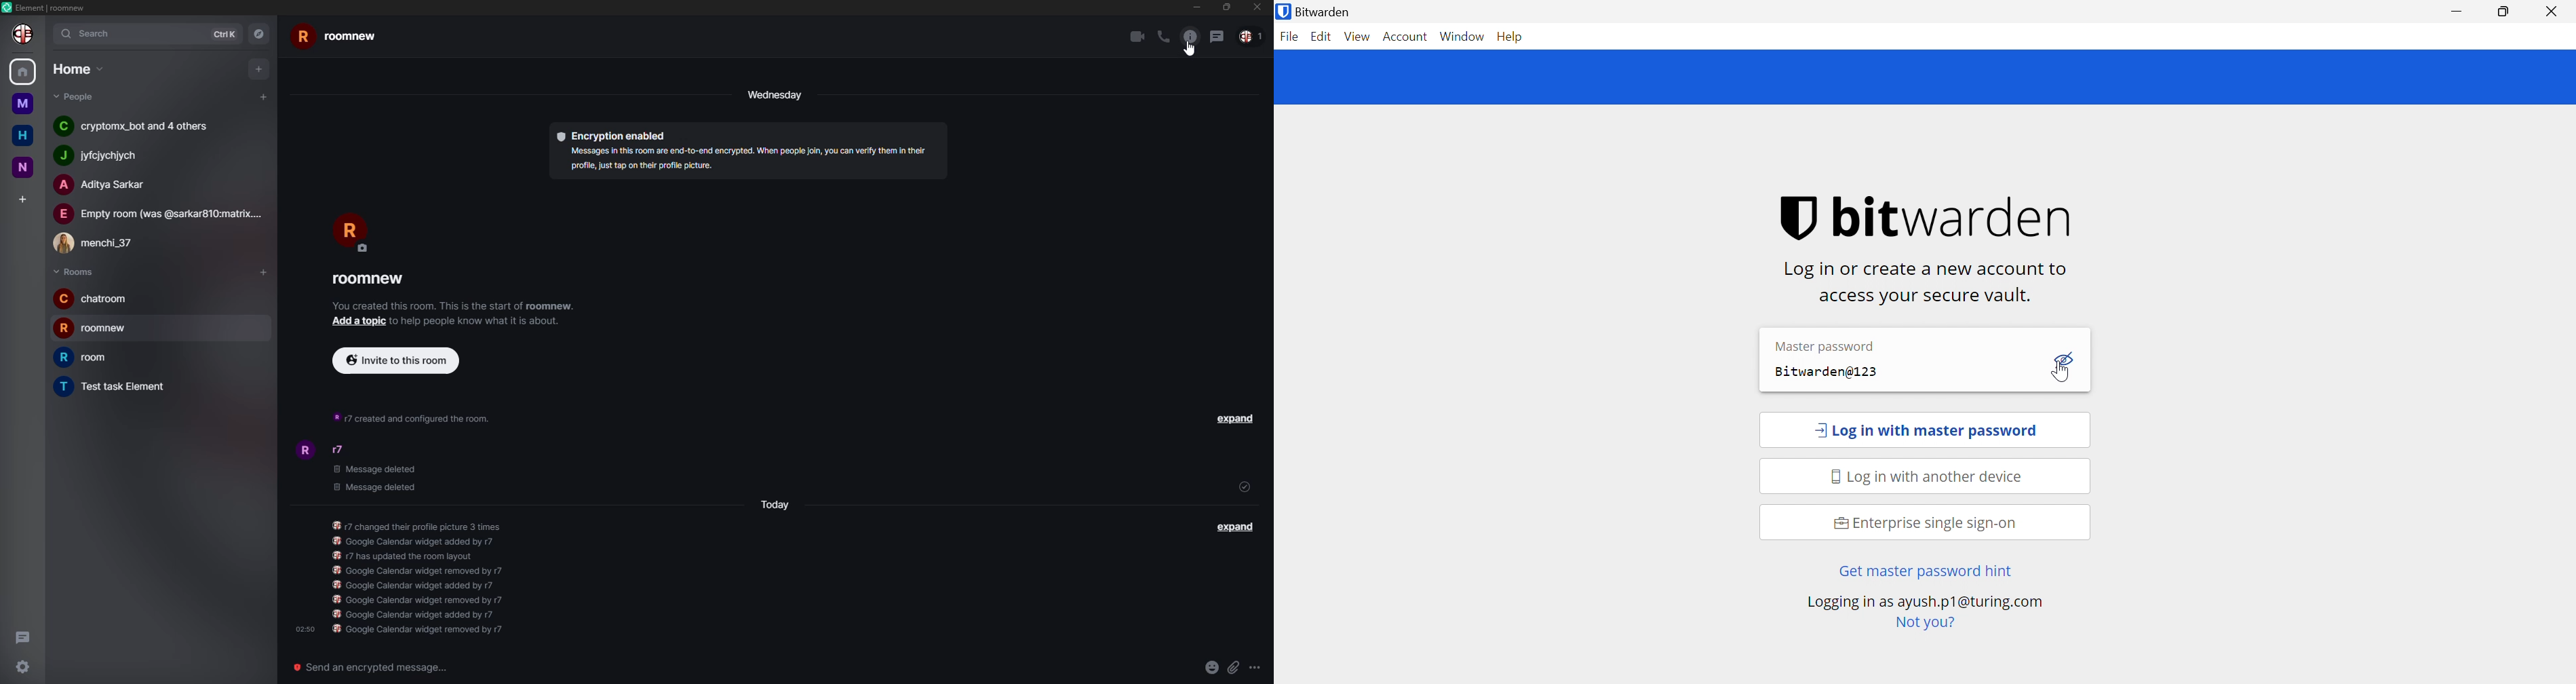 This screenshot has height=700, width=2576. I want to click on Cursor, so click(2056, 376).